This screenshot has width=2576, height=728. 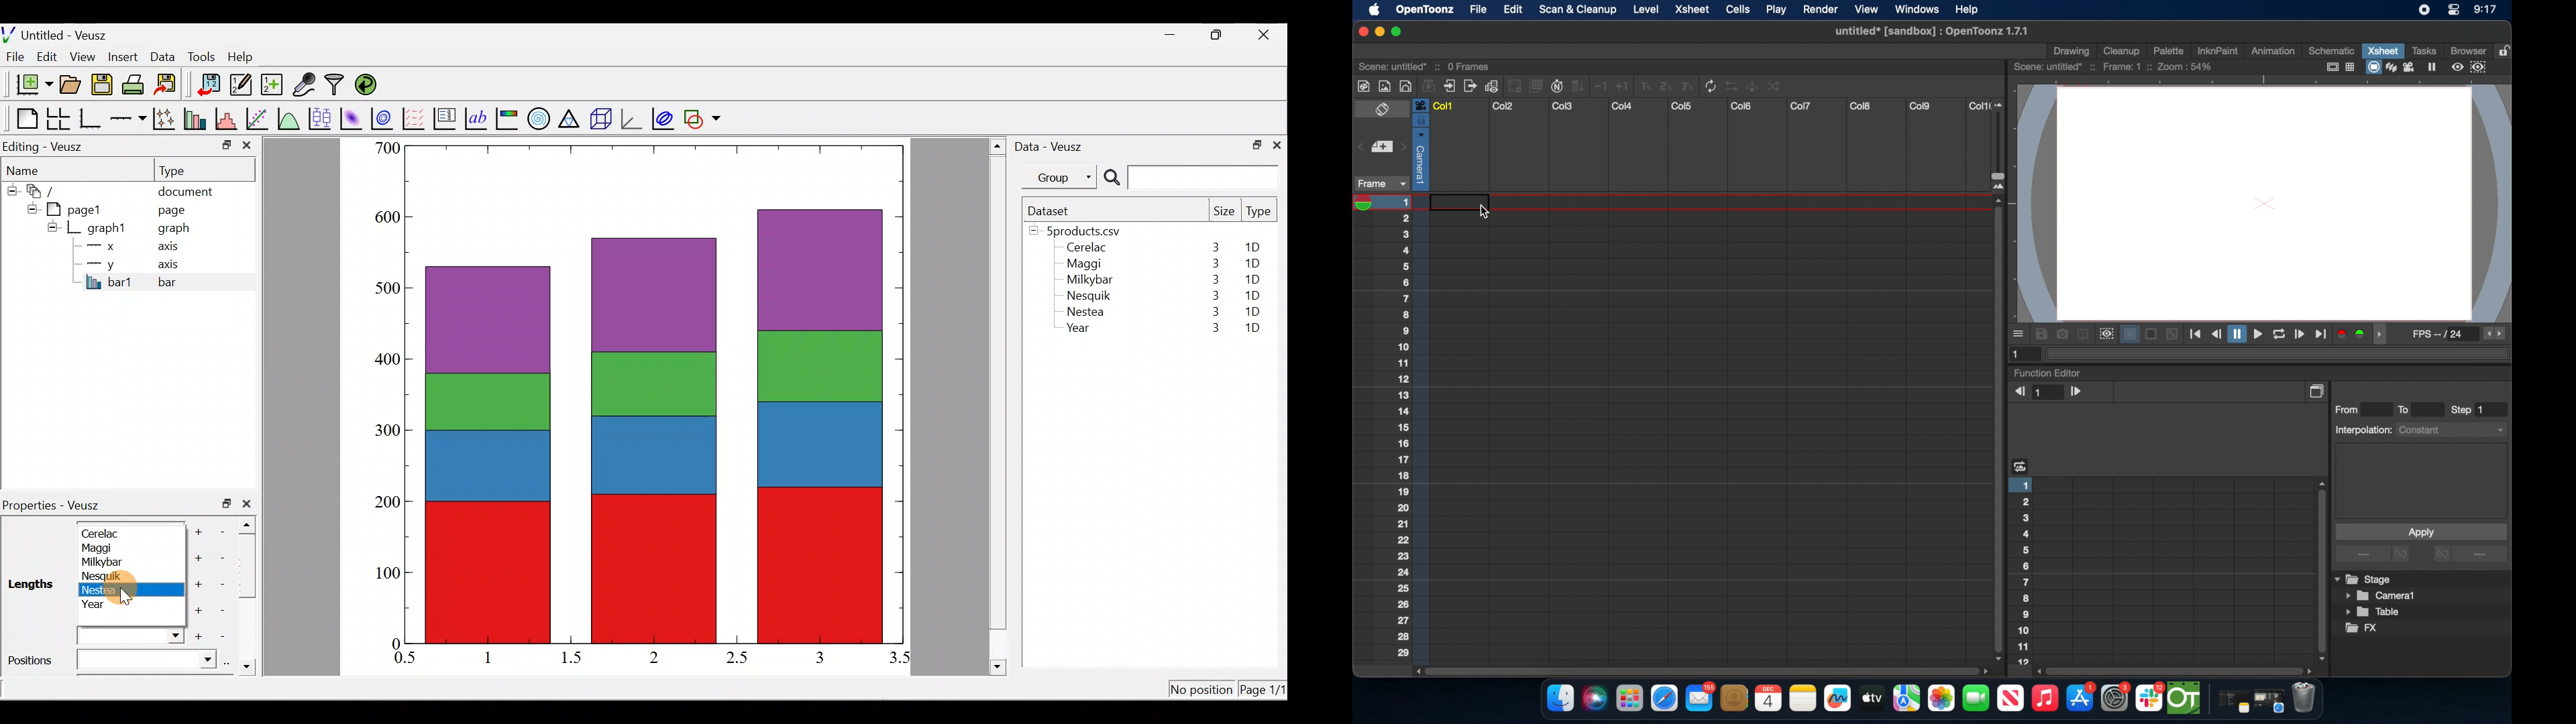 I want to click on Size, so click(x=1224, y=212).